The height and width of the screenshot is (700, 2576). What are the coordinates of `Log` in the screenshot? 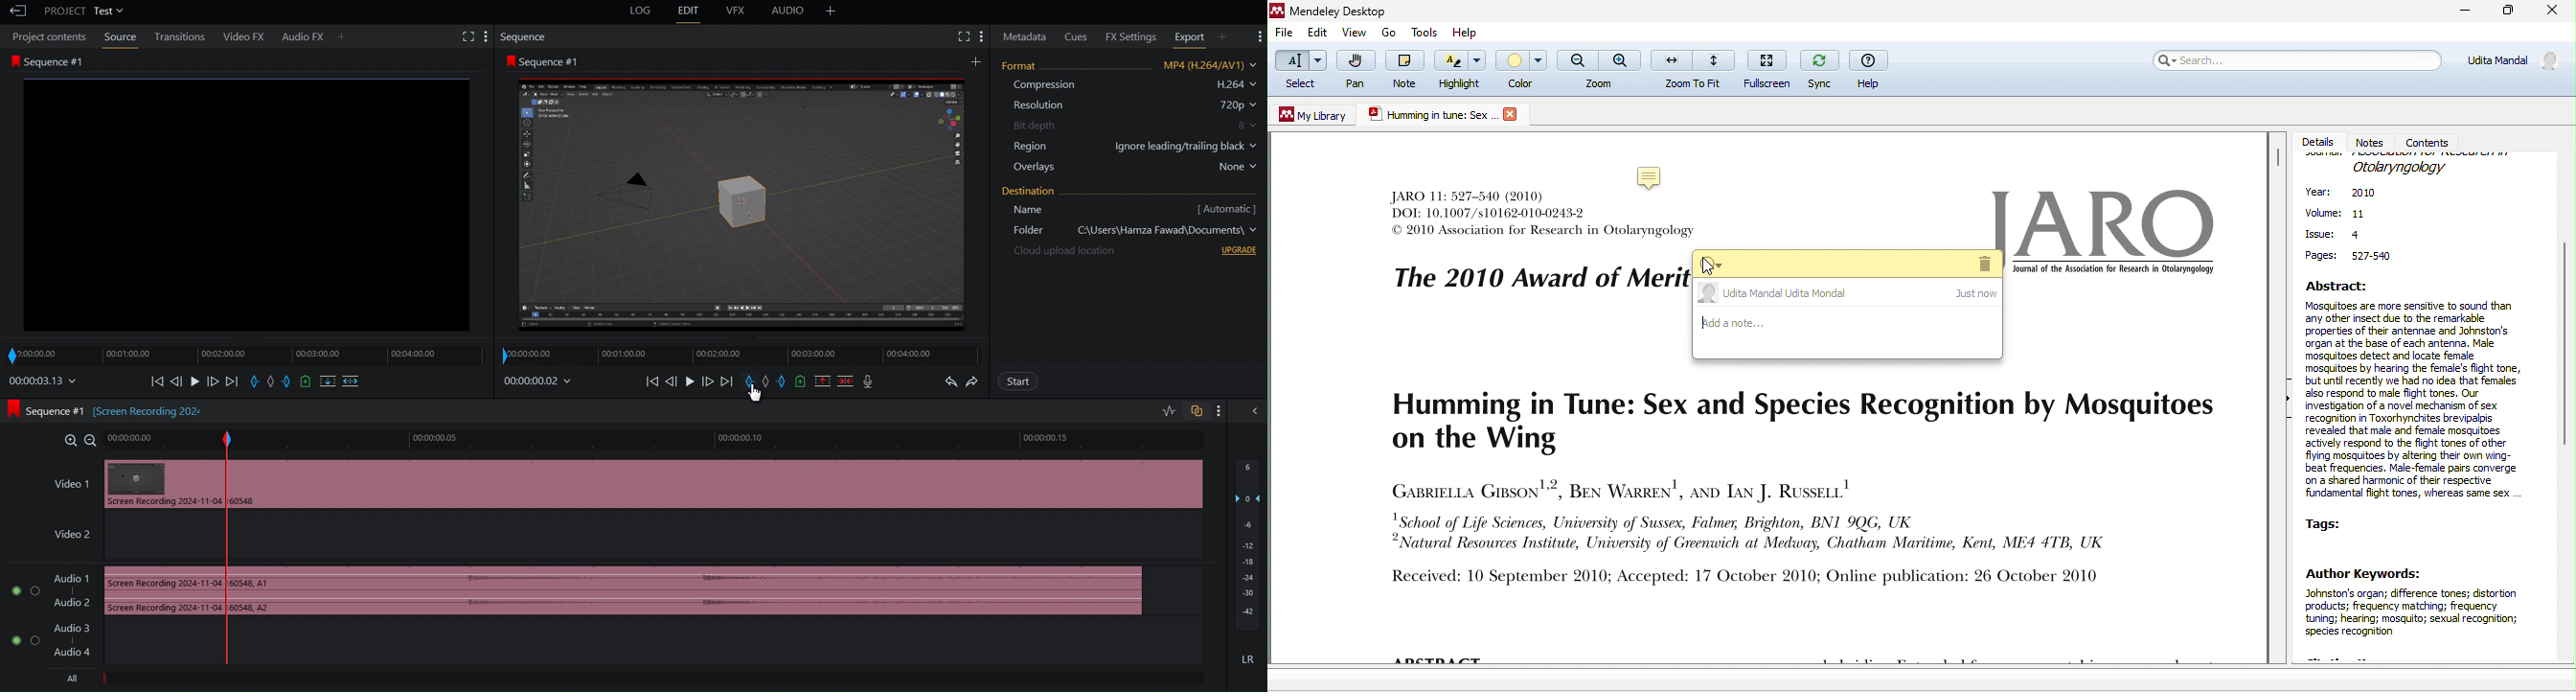 It's located at (642, 12).